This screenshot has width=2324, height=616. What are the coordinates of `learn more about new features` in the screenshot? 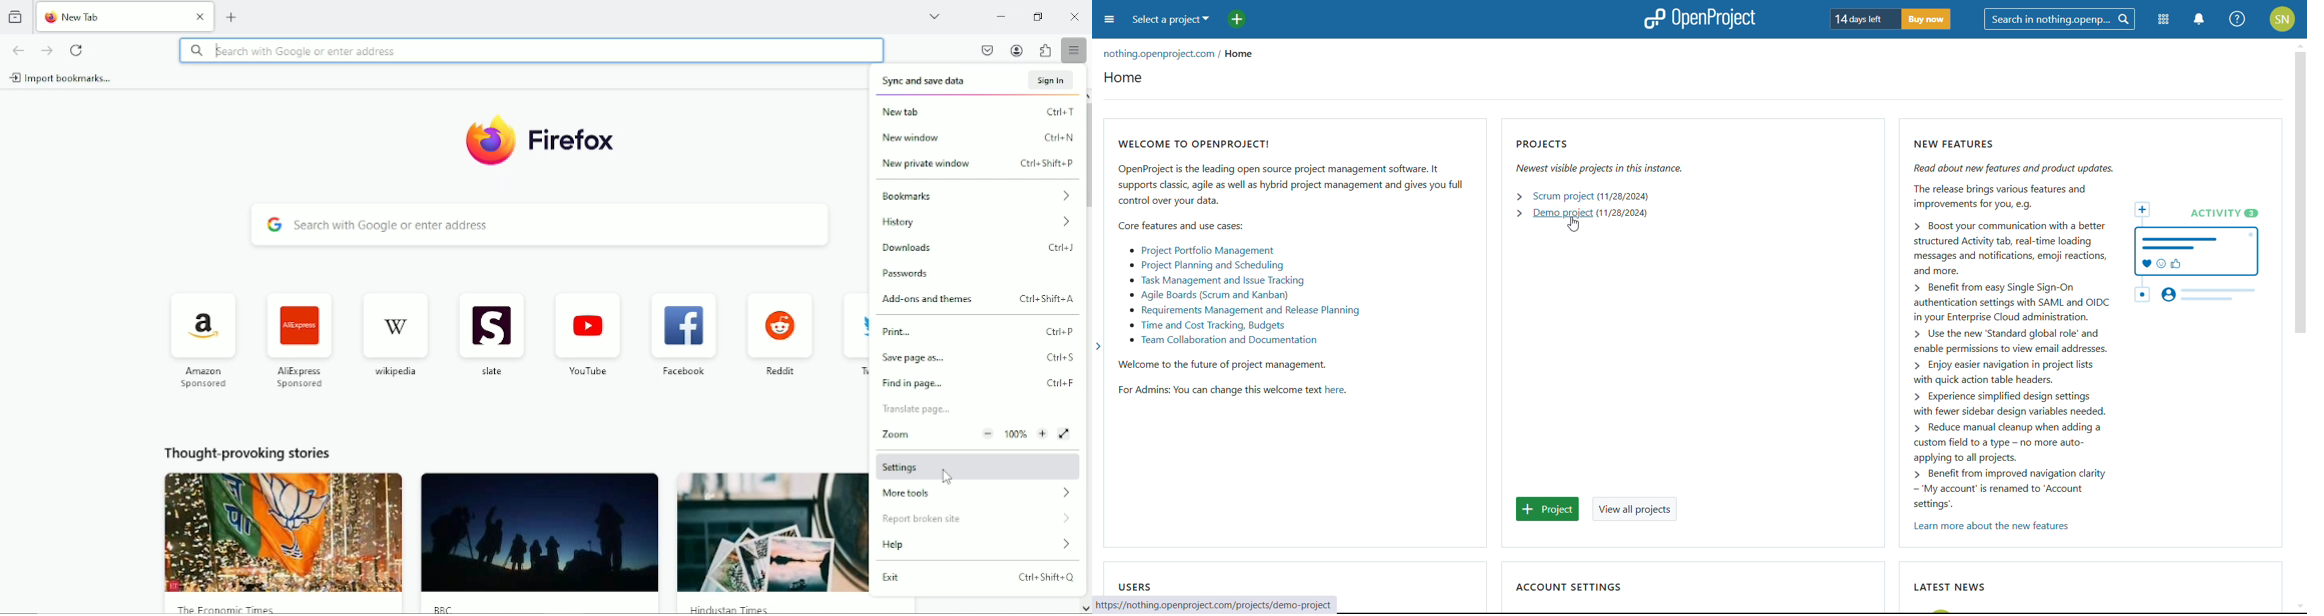 It's located at (1990, 526).